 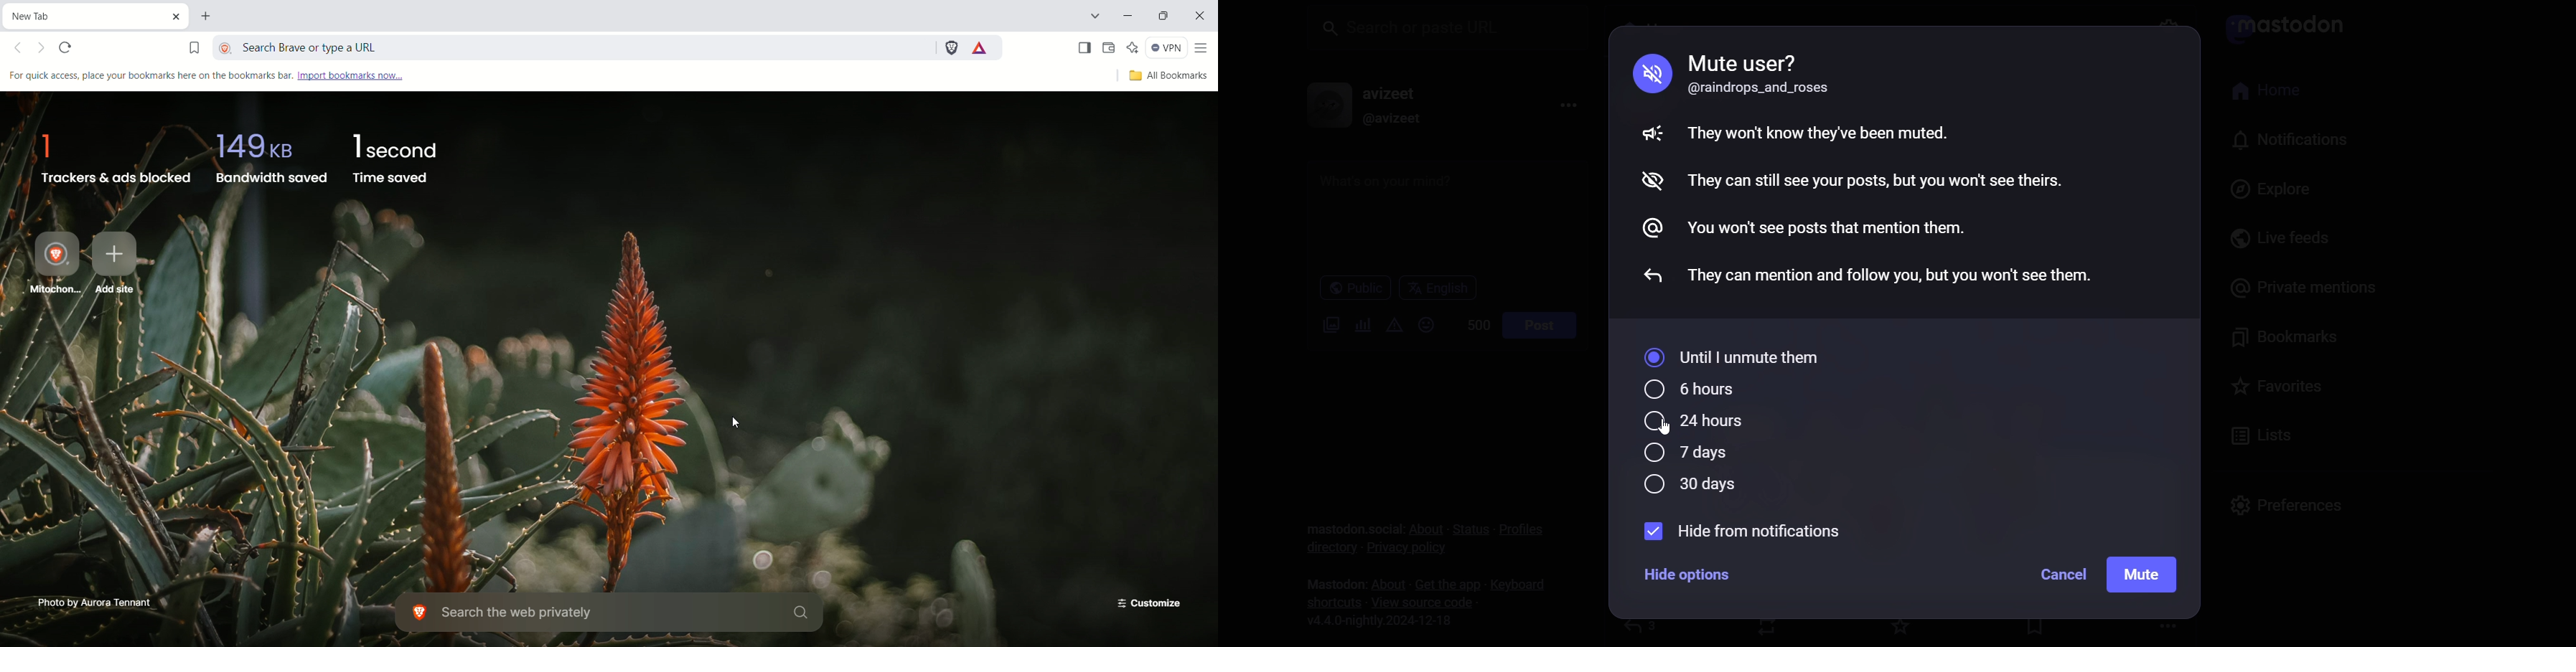 I want to click on mute, so click(x=2144, y=572).